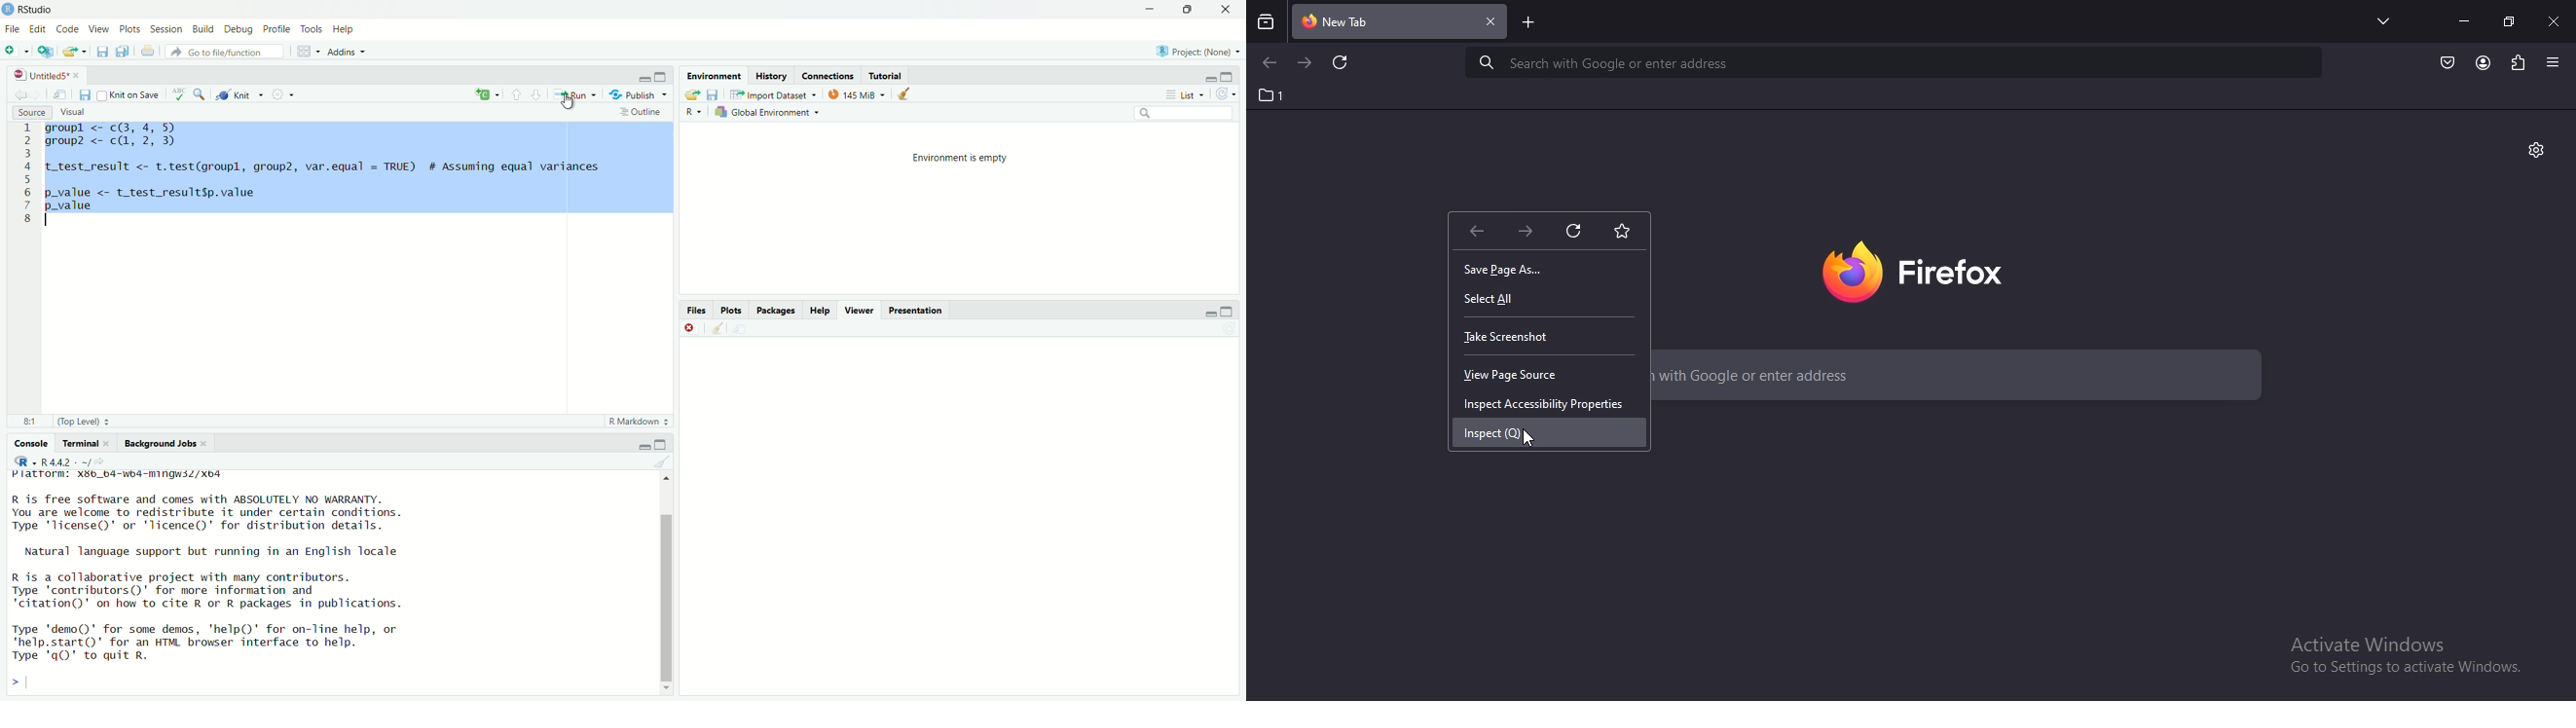 Image resolution: width=2576 pixels, height=728 pixels. I want to click on minimise, so click(1209, 75).